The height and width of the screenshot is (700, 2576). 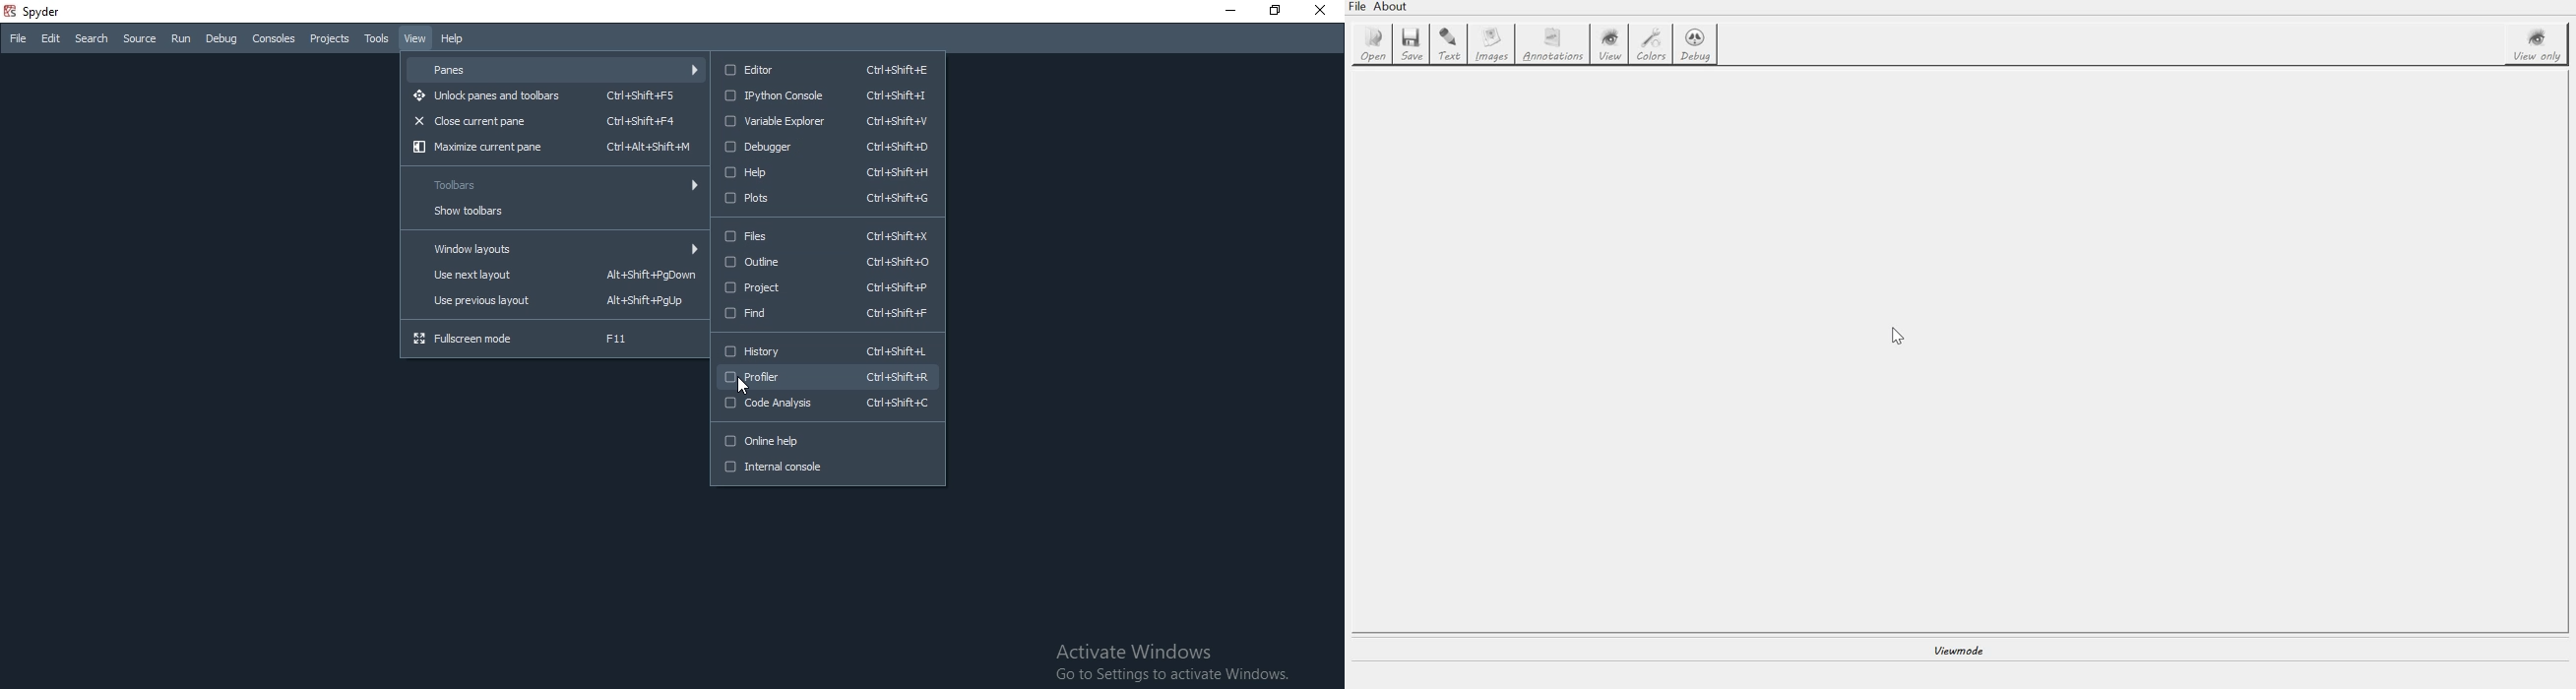 I want to click on Files, so click(x=825, y=236).